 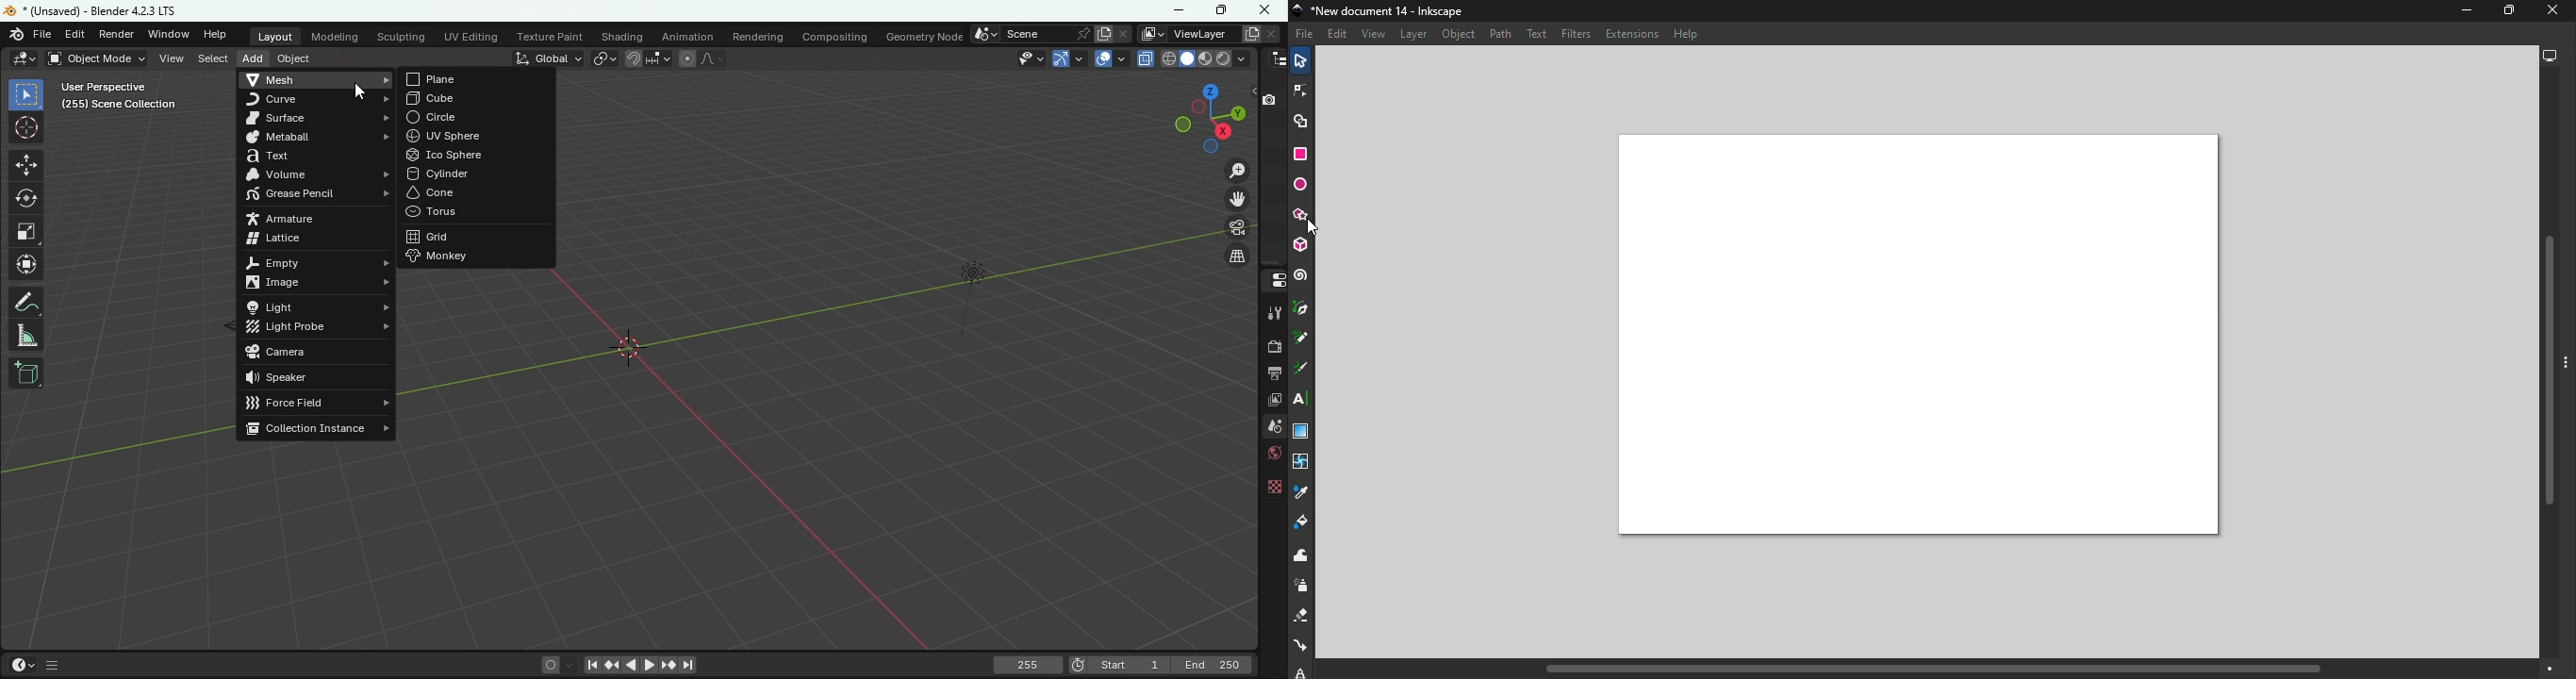 I want to click on Remove view layer, so click(x=1271, y=33).